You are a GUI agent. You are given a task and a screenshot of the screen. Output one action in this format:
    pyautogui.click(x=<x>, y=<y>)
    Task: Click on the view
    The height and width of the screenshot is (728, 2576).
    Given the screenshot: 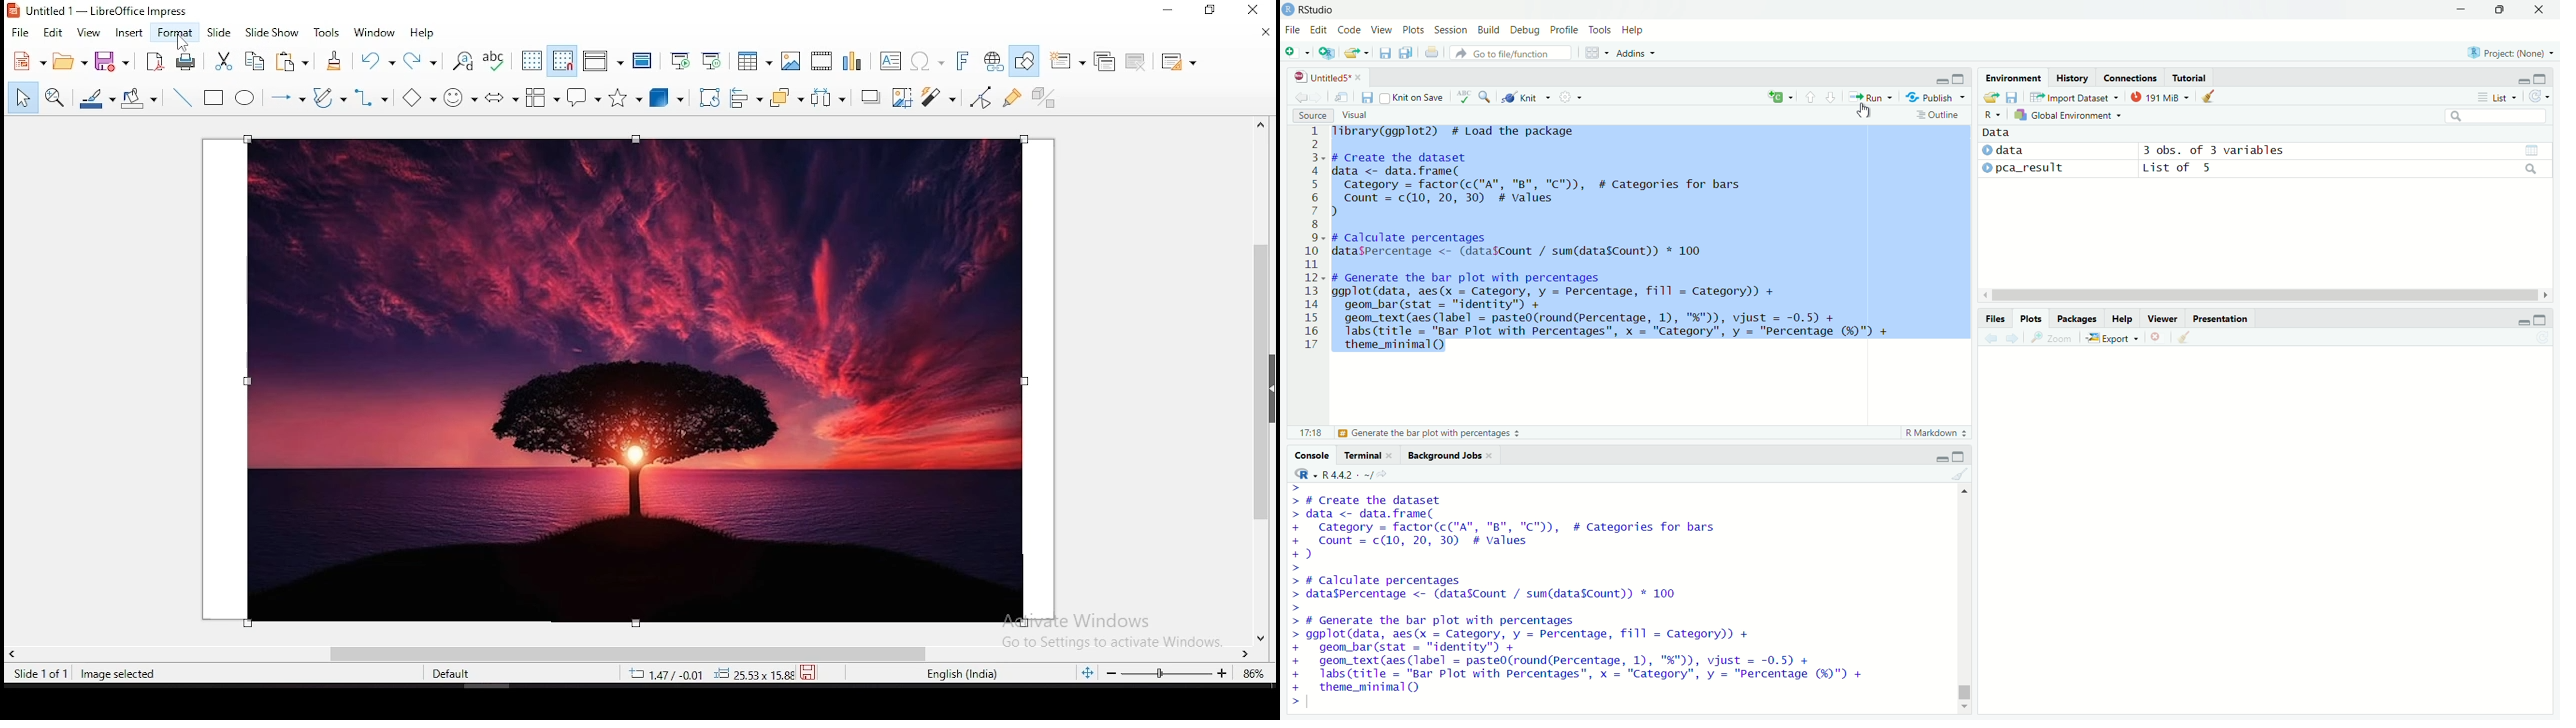 What is the action you would take?
    pyautogui.click(x=89, y=33)
    